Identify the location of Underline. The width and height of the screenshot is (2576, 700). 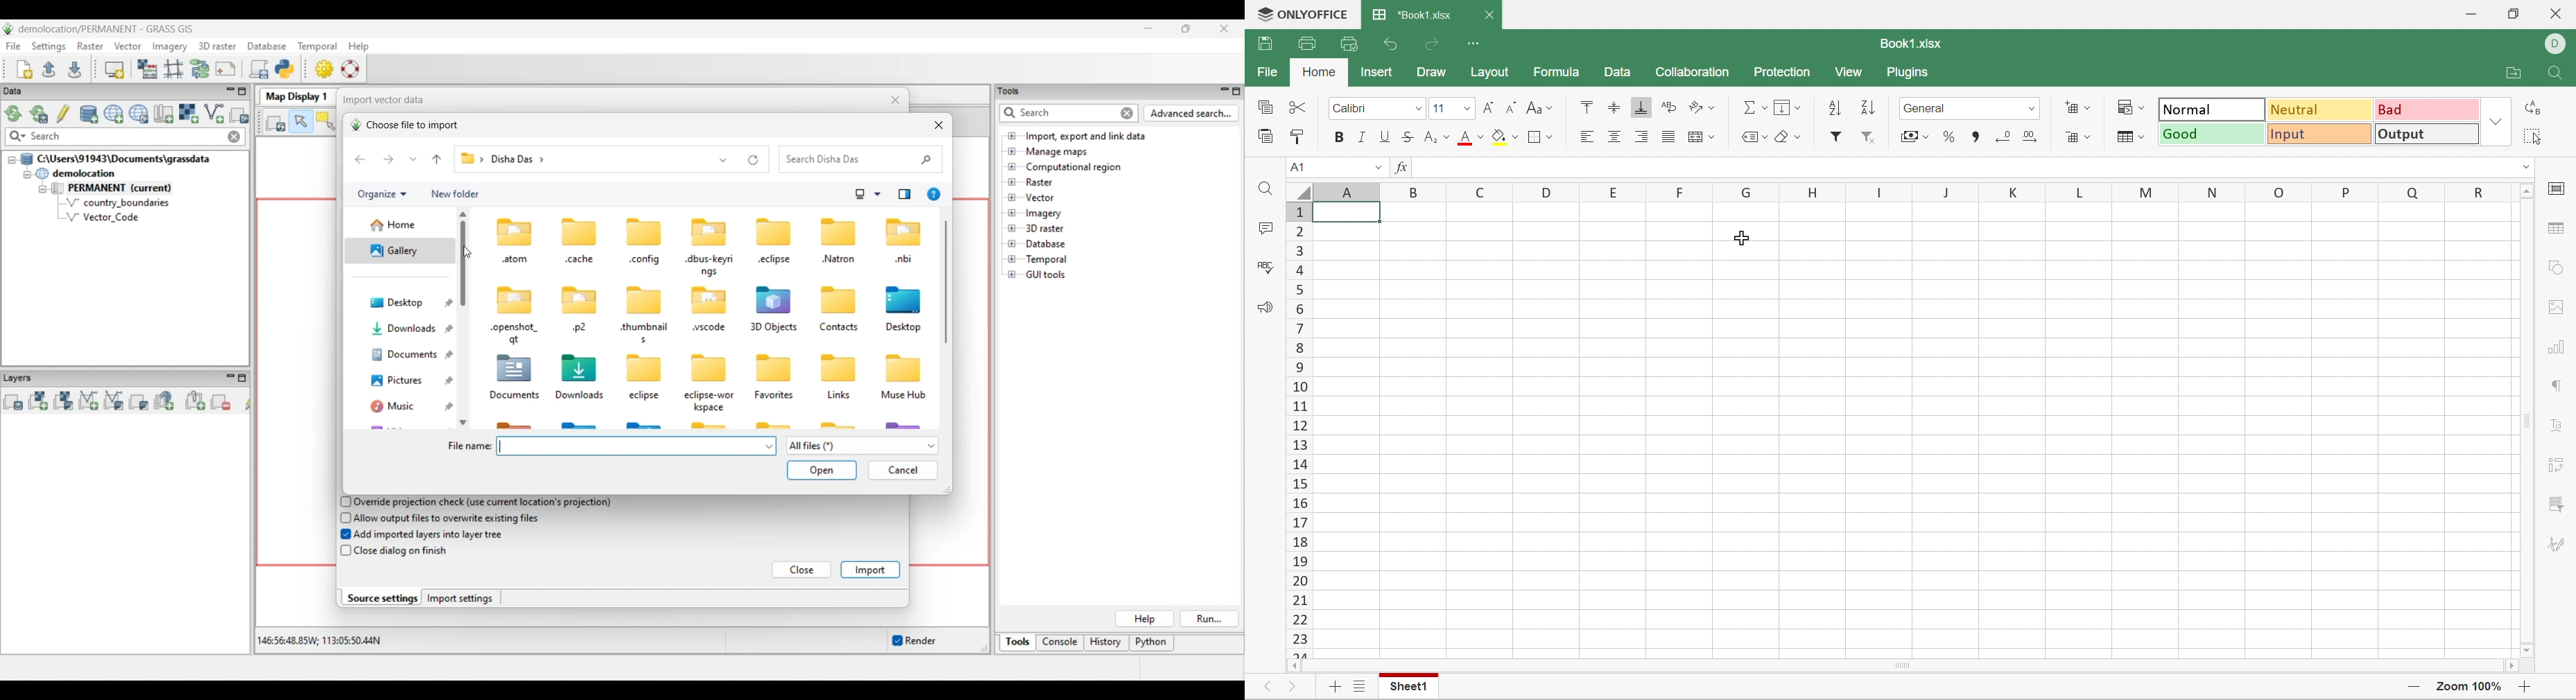
(1383, 139).